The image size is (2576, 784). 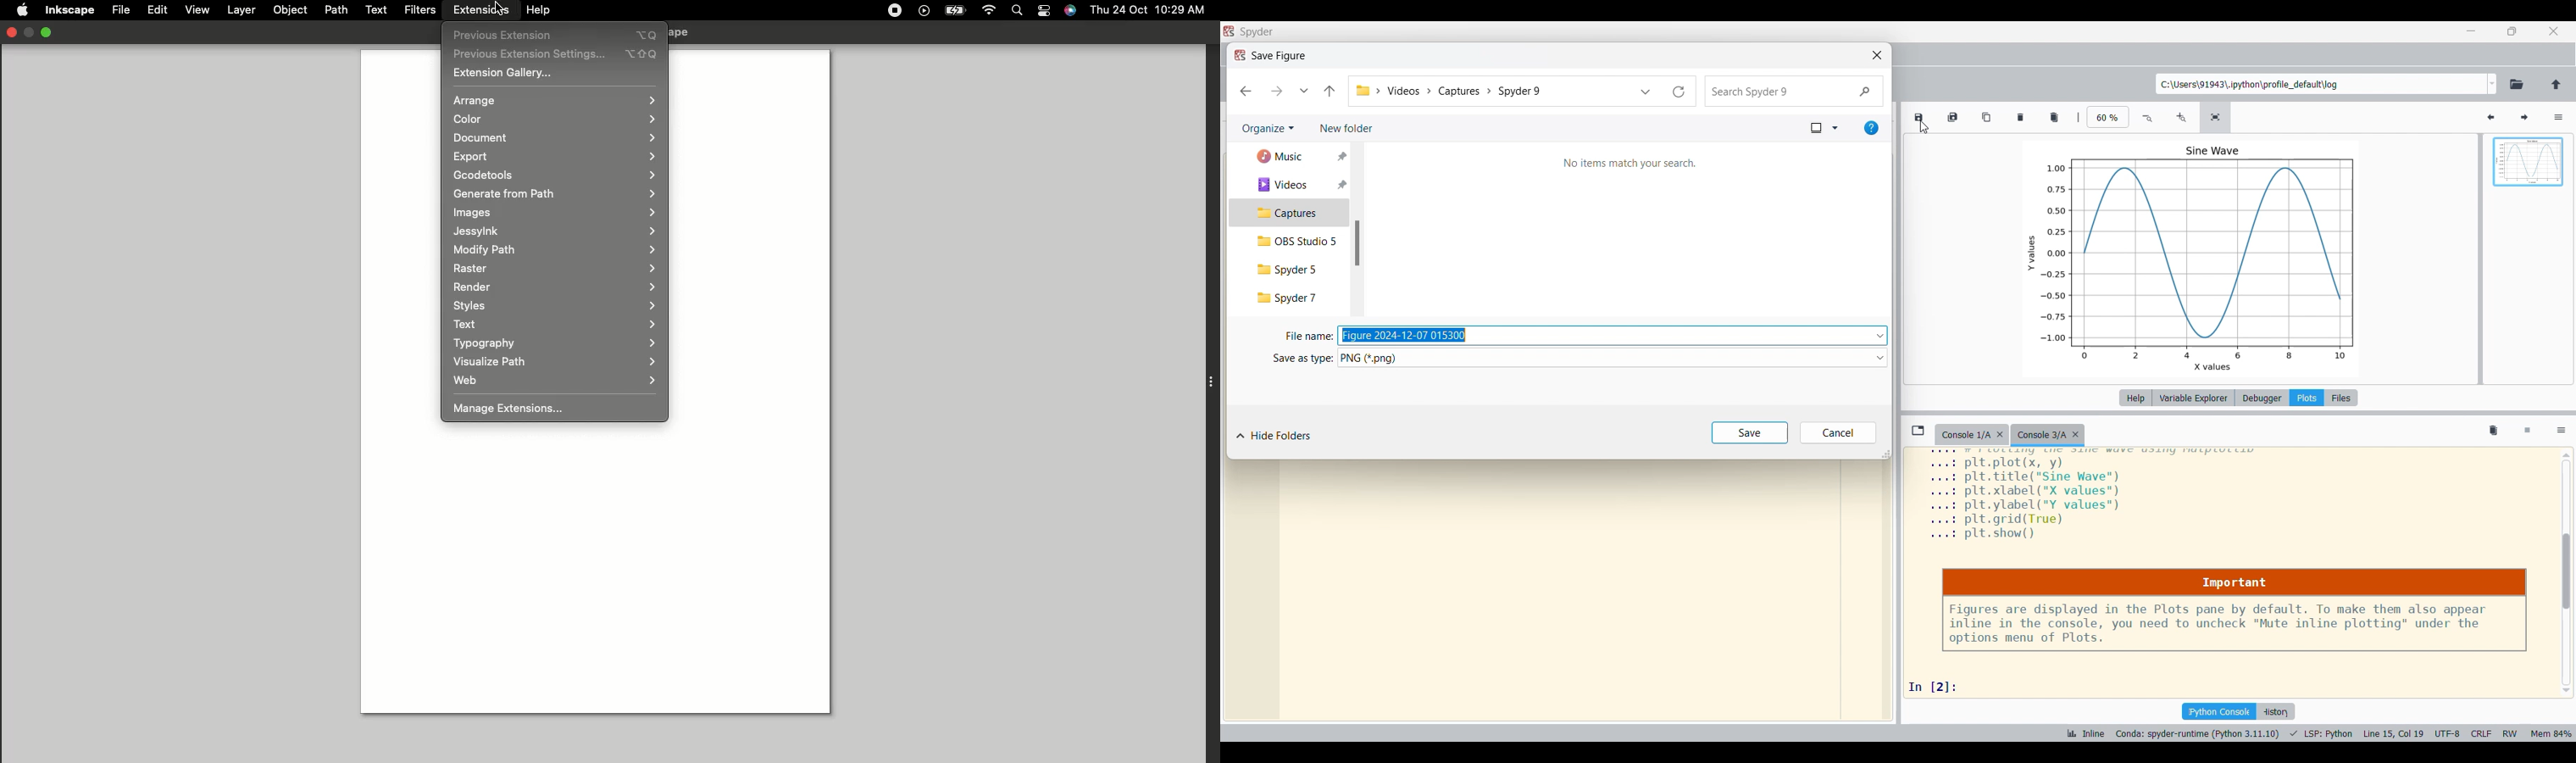 I want to click on Back, so click(x=1246, y=91).